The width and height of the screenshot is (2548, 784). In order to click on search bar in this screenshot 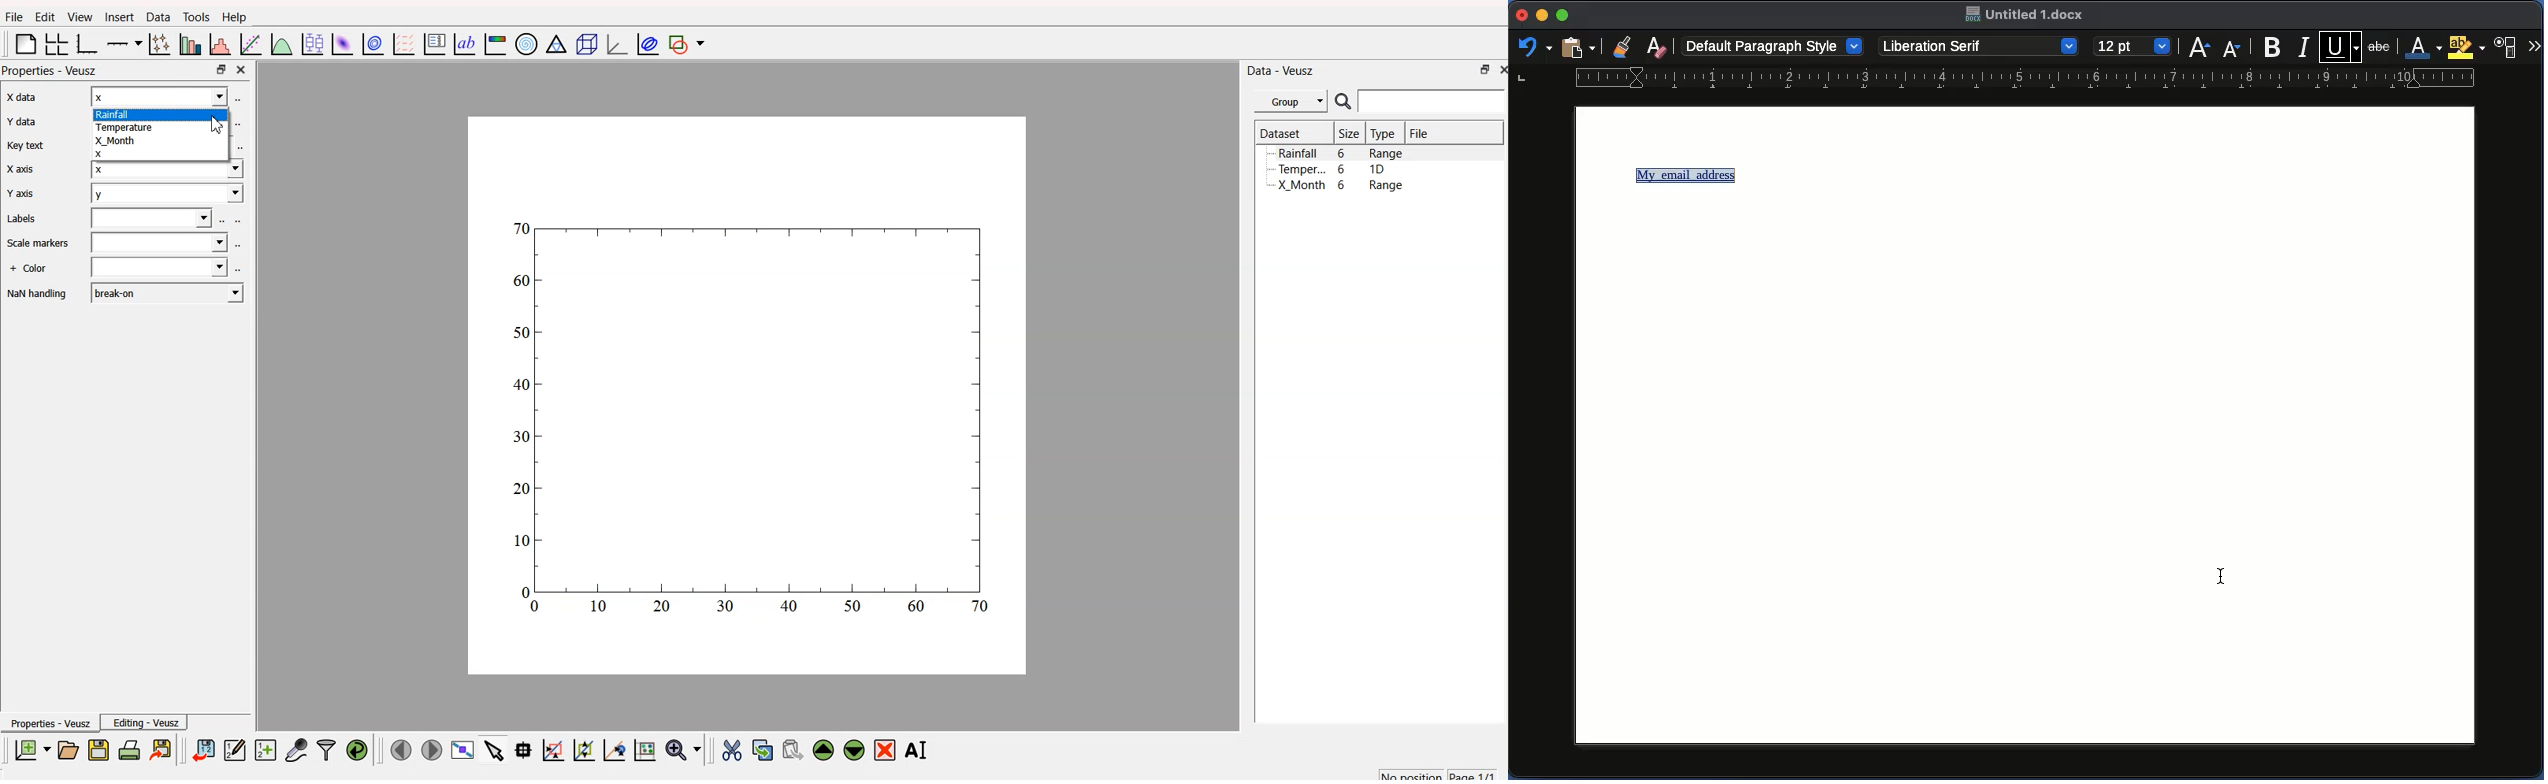, I will do `click(1435, 103)`.